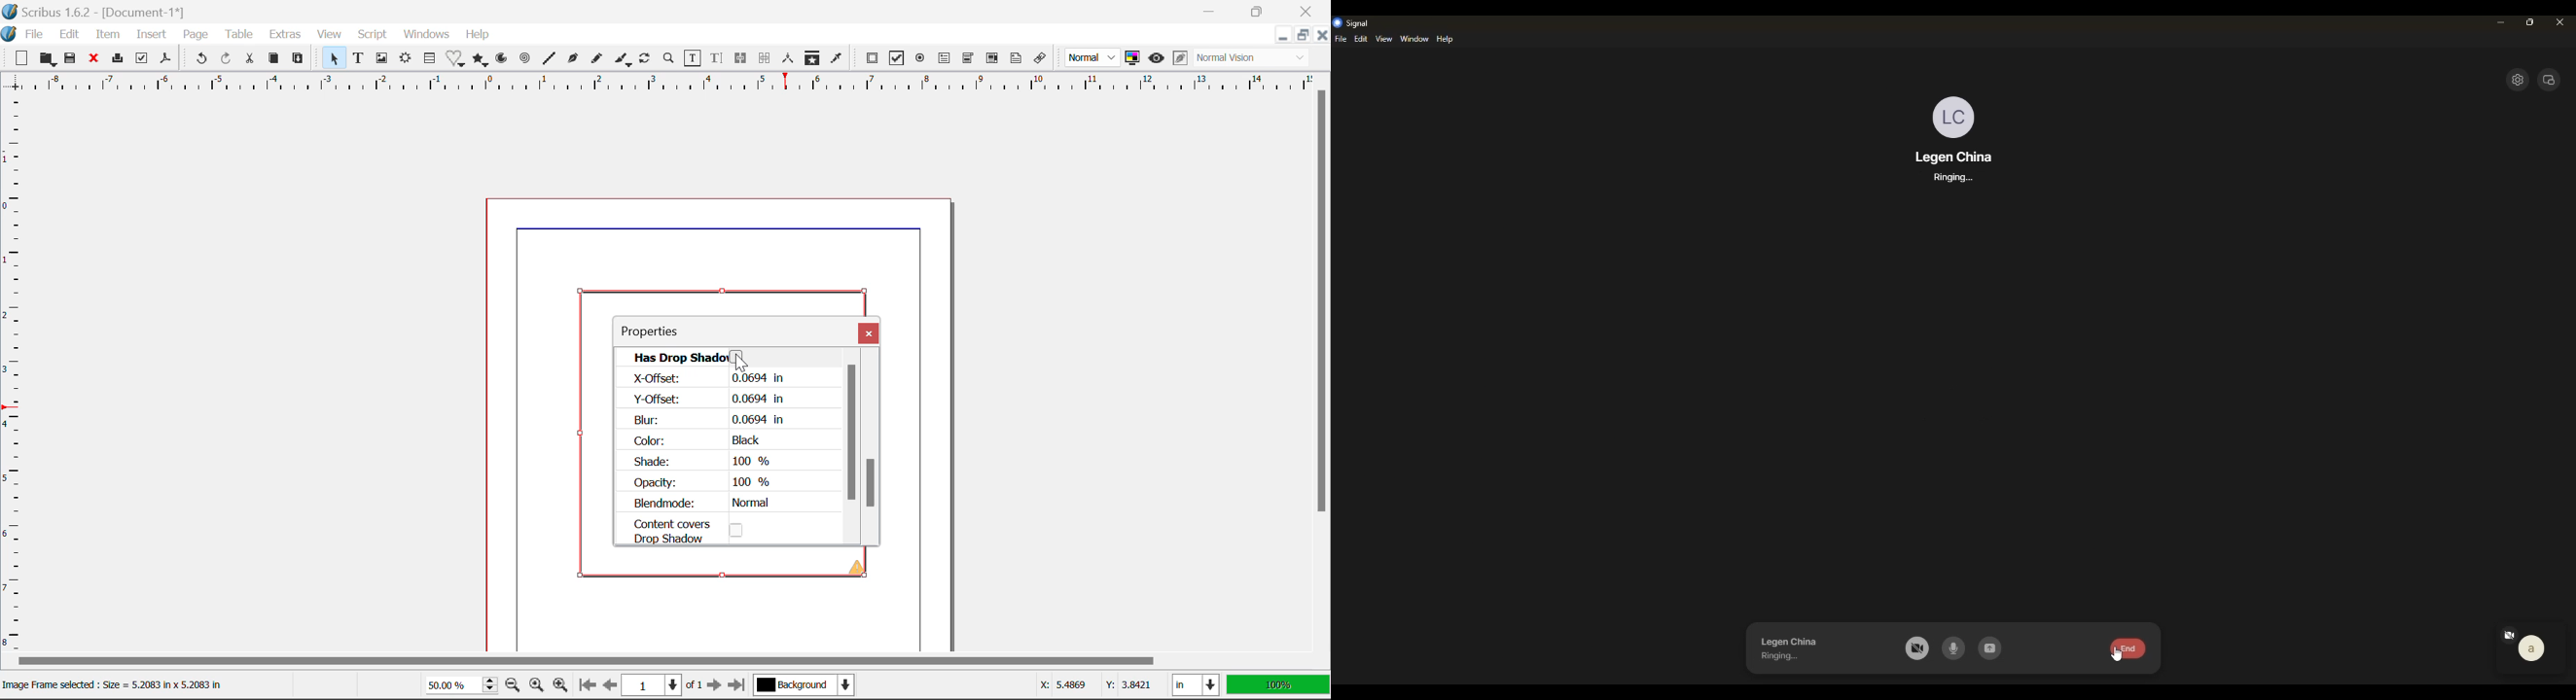  I want to click on Zoom out, so click(512, 686).